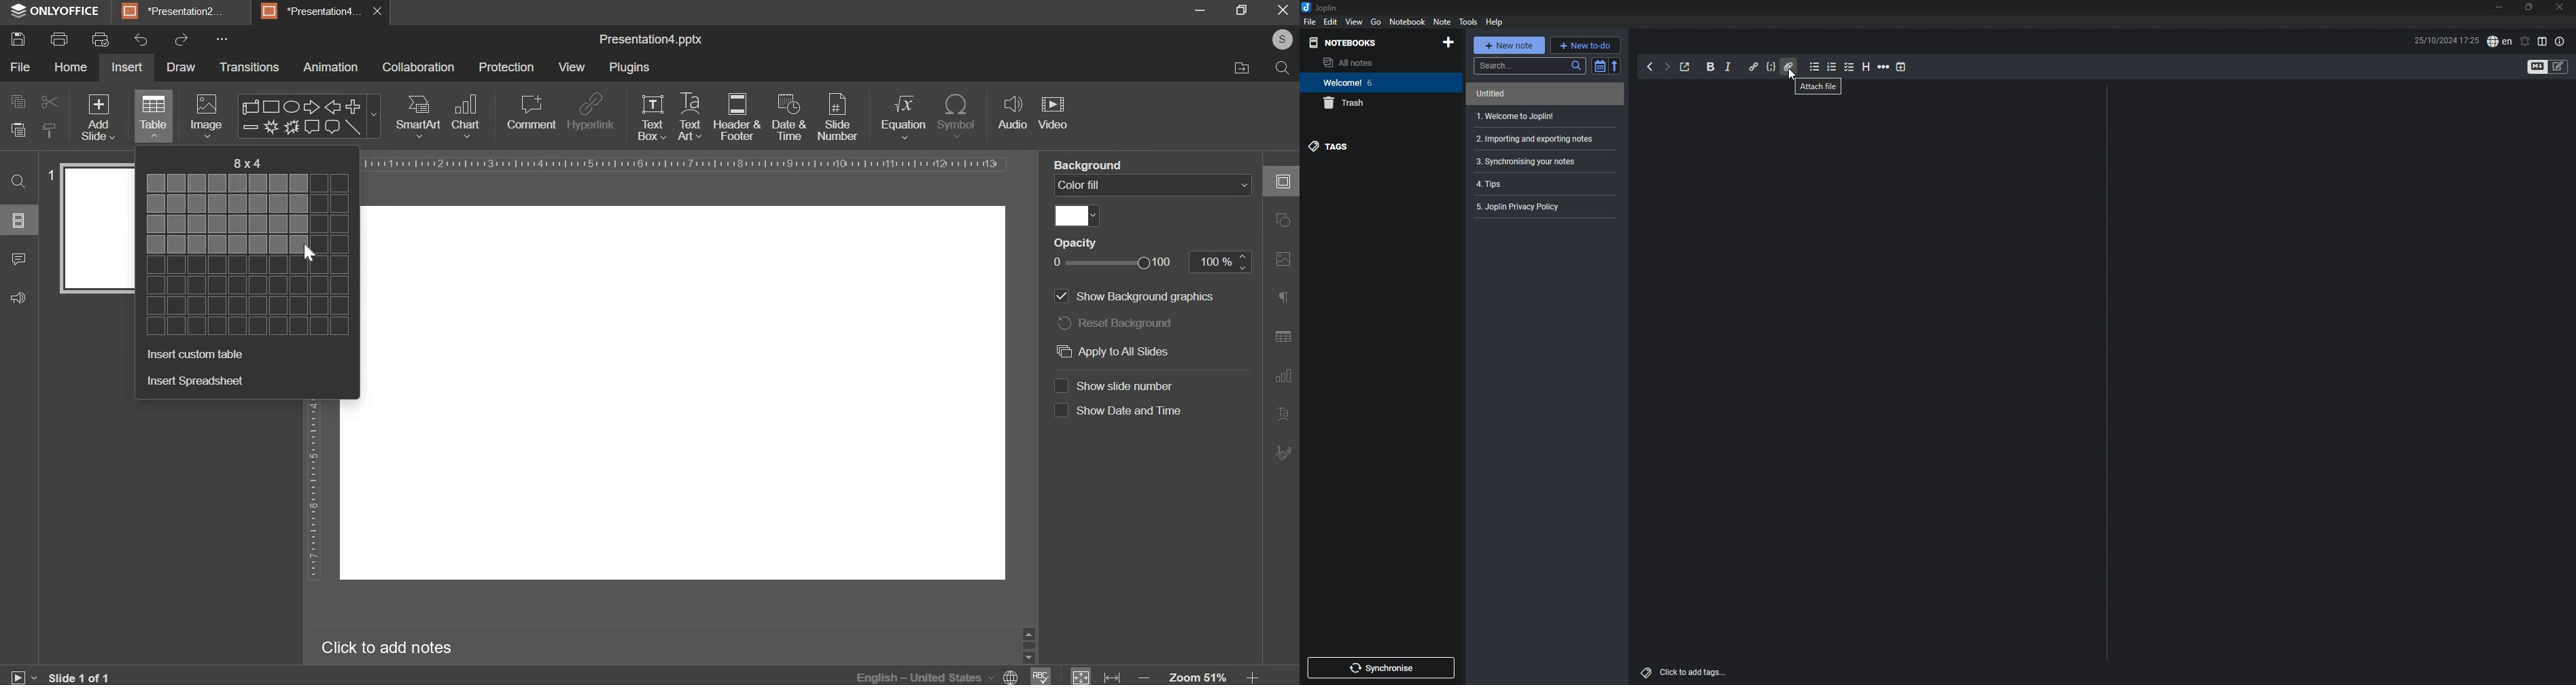 The width and height of the screenshot is (2576, 700). What do you see at coordinates (1331, 21) in the screenshot?
I see `edit` at bounding box center [1331, 21].